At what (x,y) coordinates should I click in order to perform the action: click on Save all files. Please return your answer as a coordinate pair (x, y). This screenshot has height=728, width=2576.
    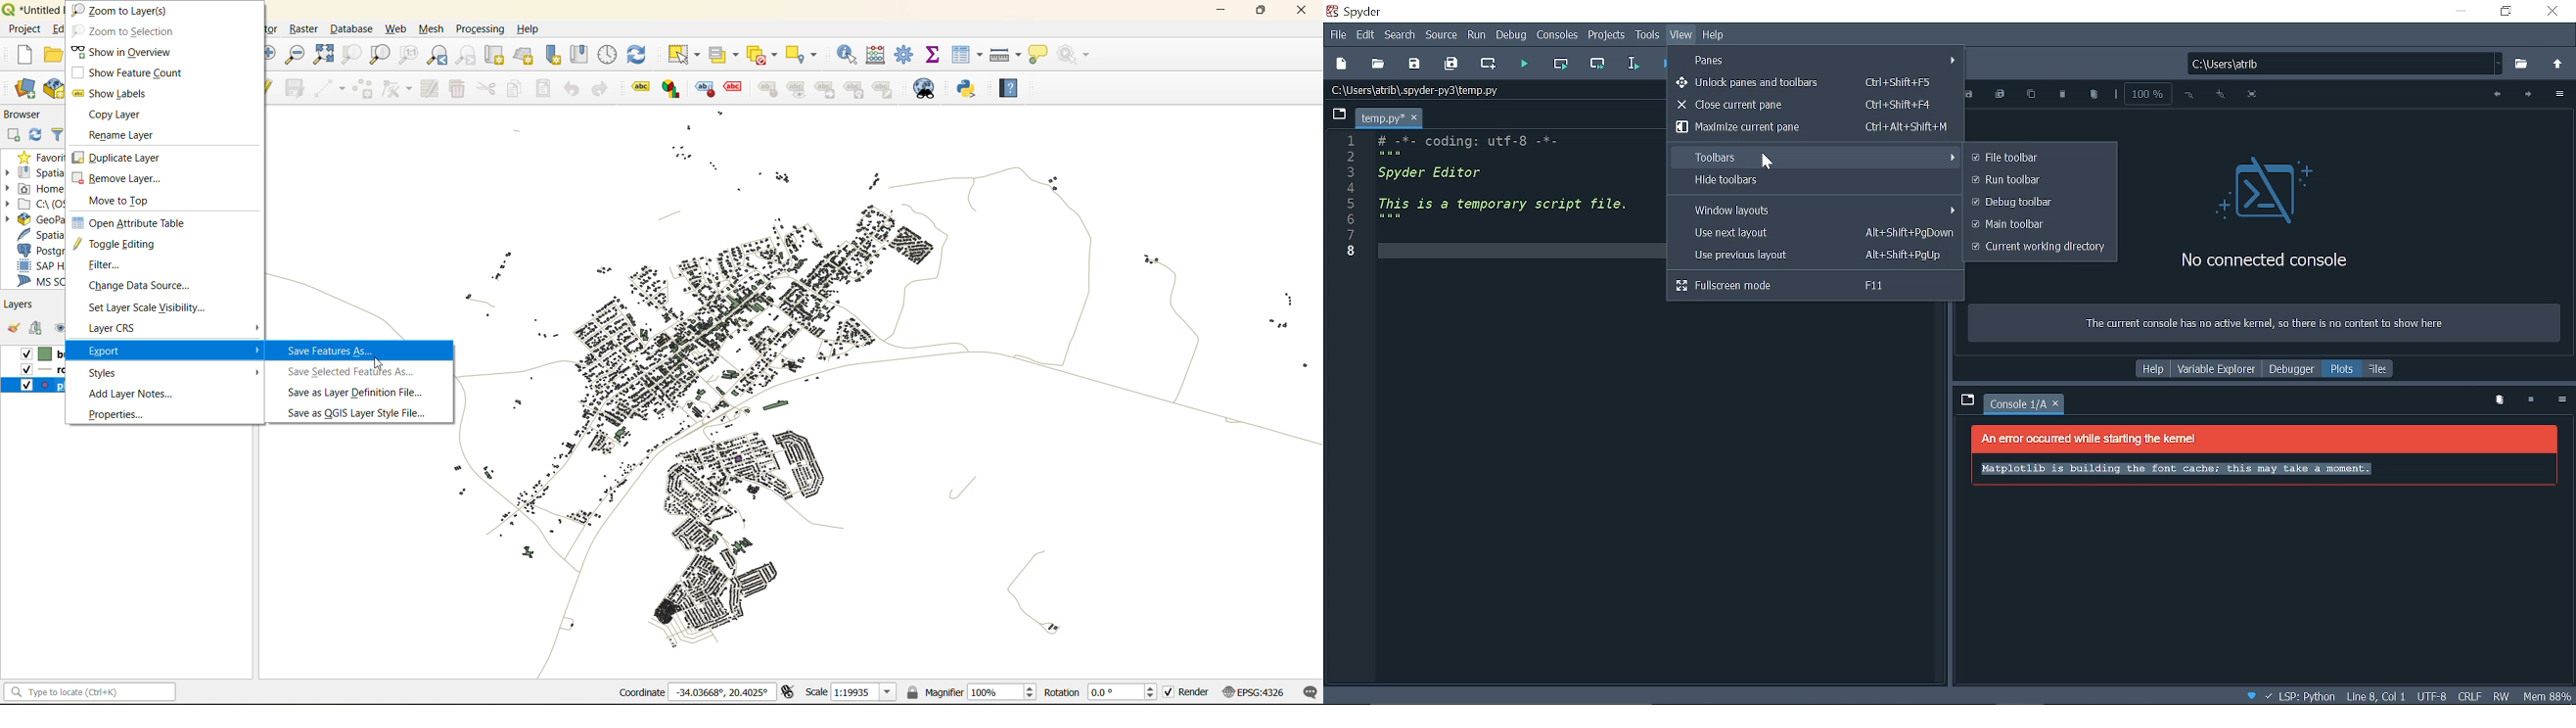
    Looking at the image, I should click on (1452, 62).